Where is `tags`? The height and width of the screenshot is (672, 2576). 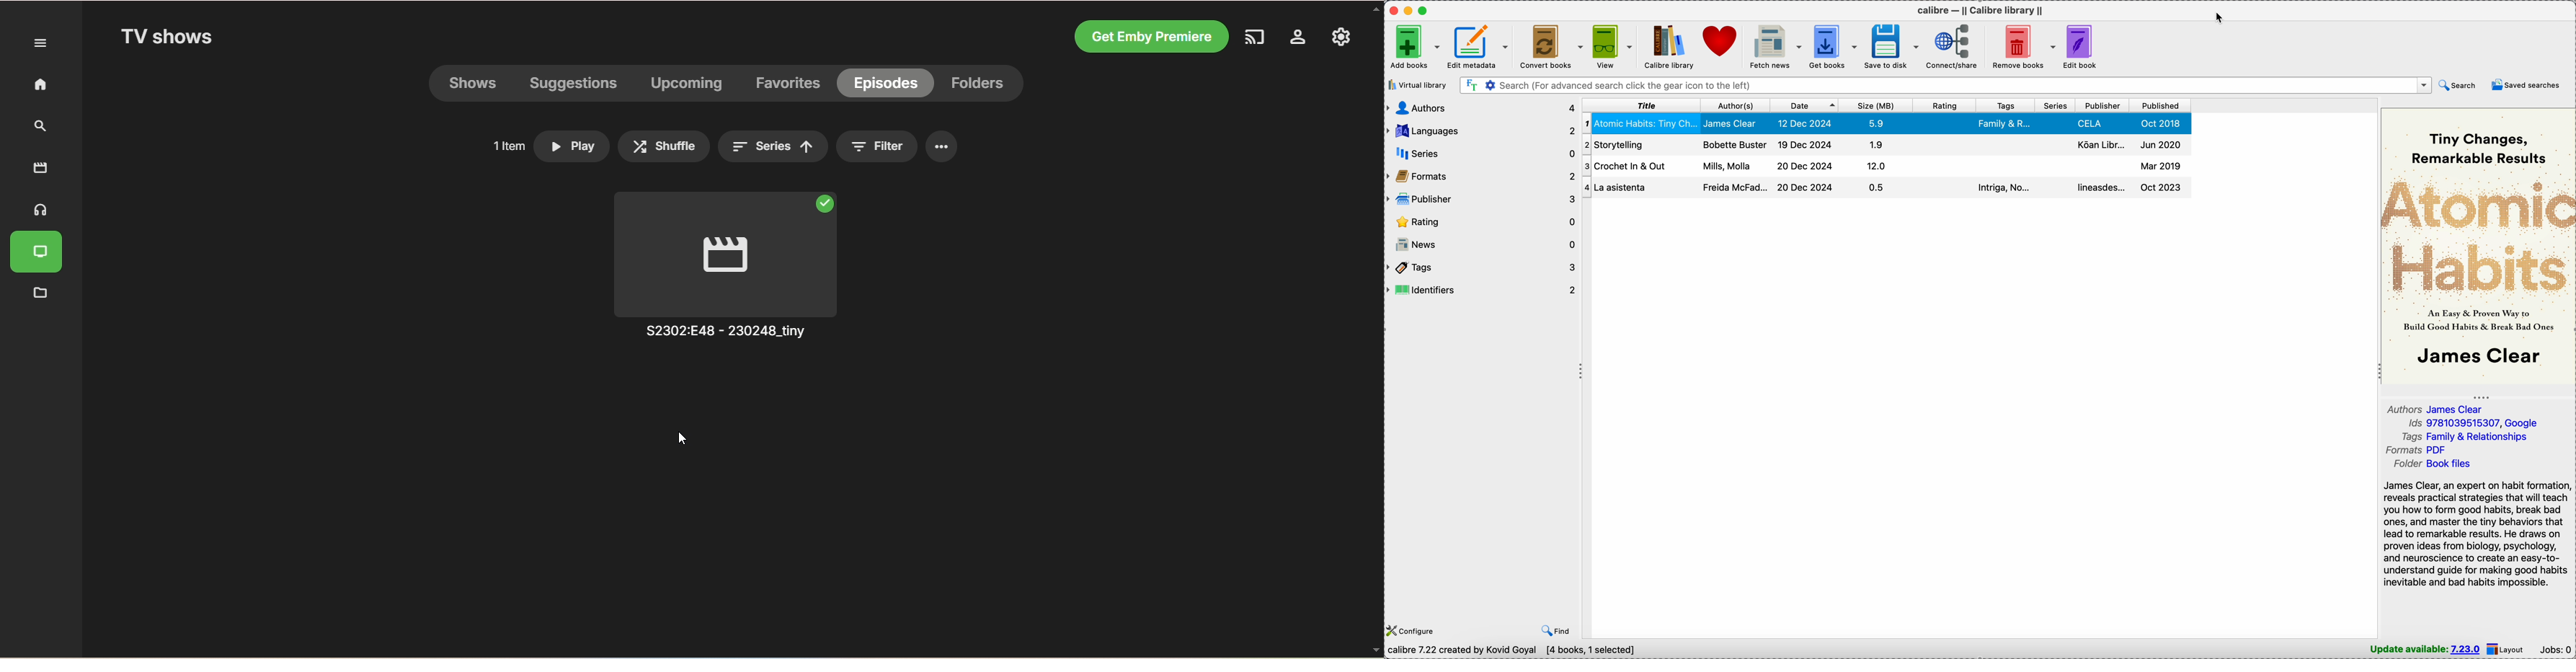 tags is located at coordinates (1483, 268).